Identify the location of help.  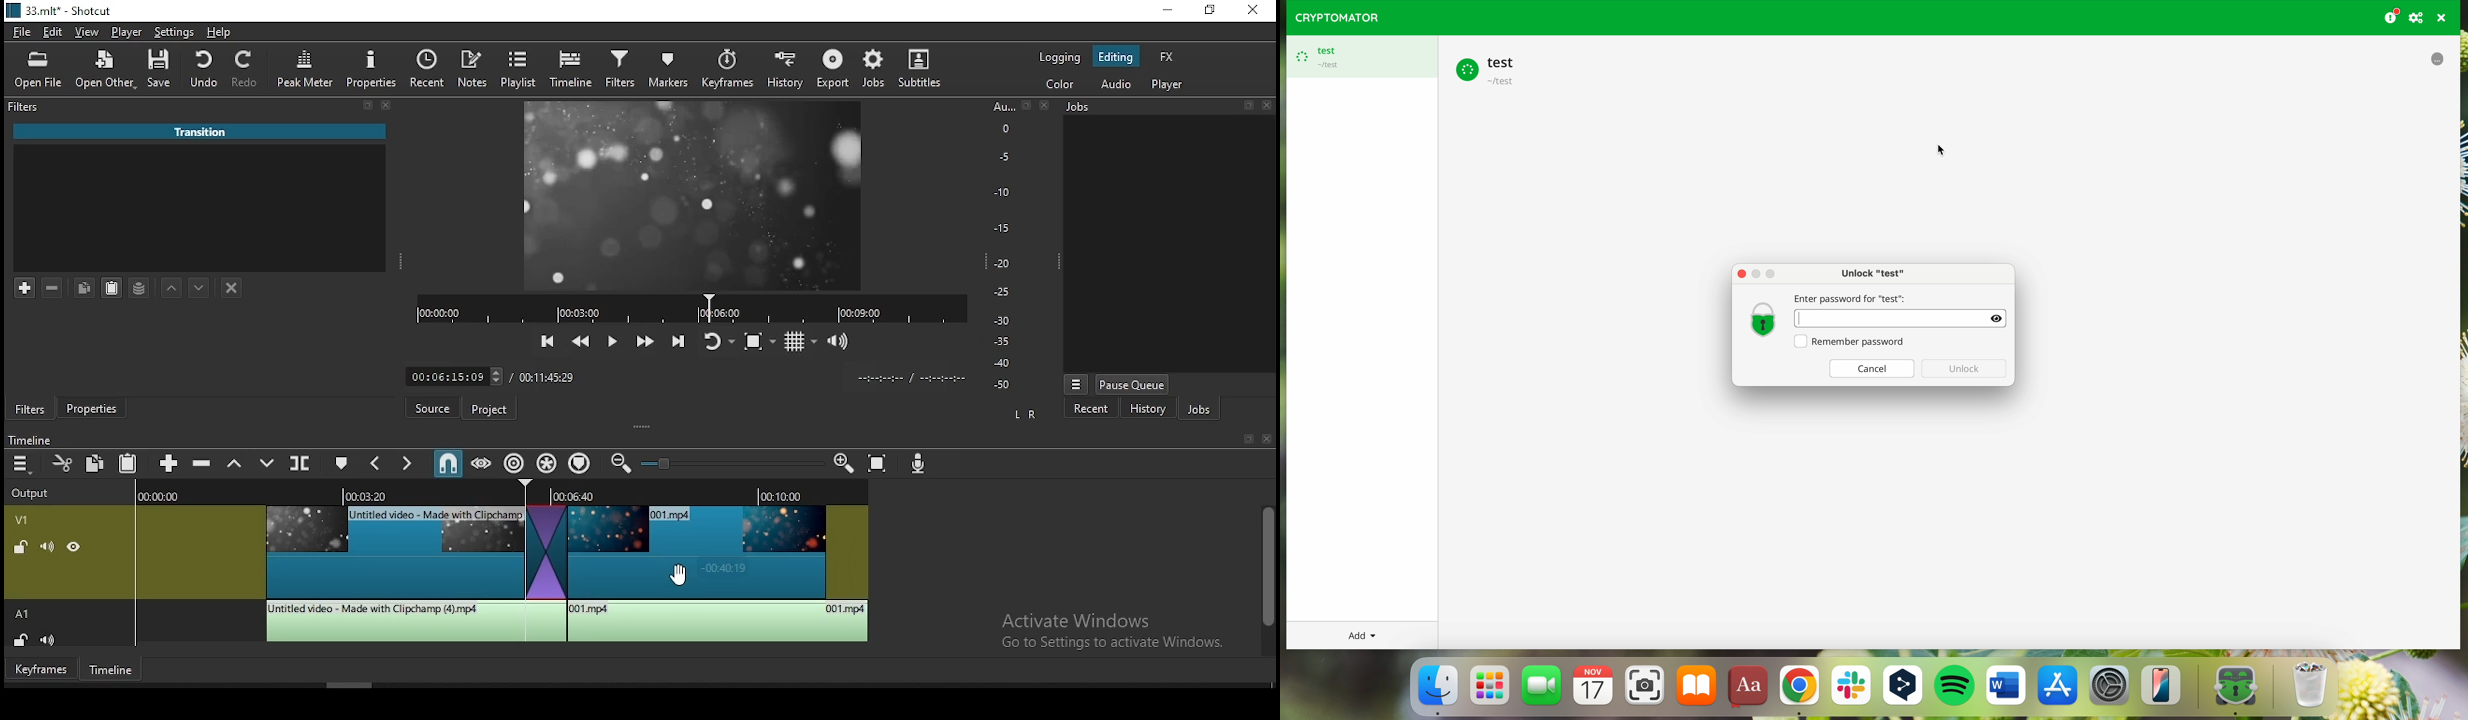
(220, 32).